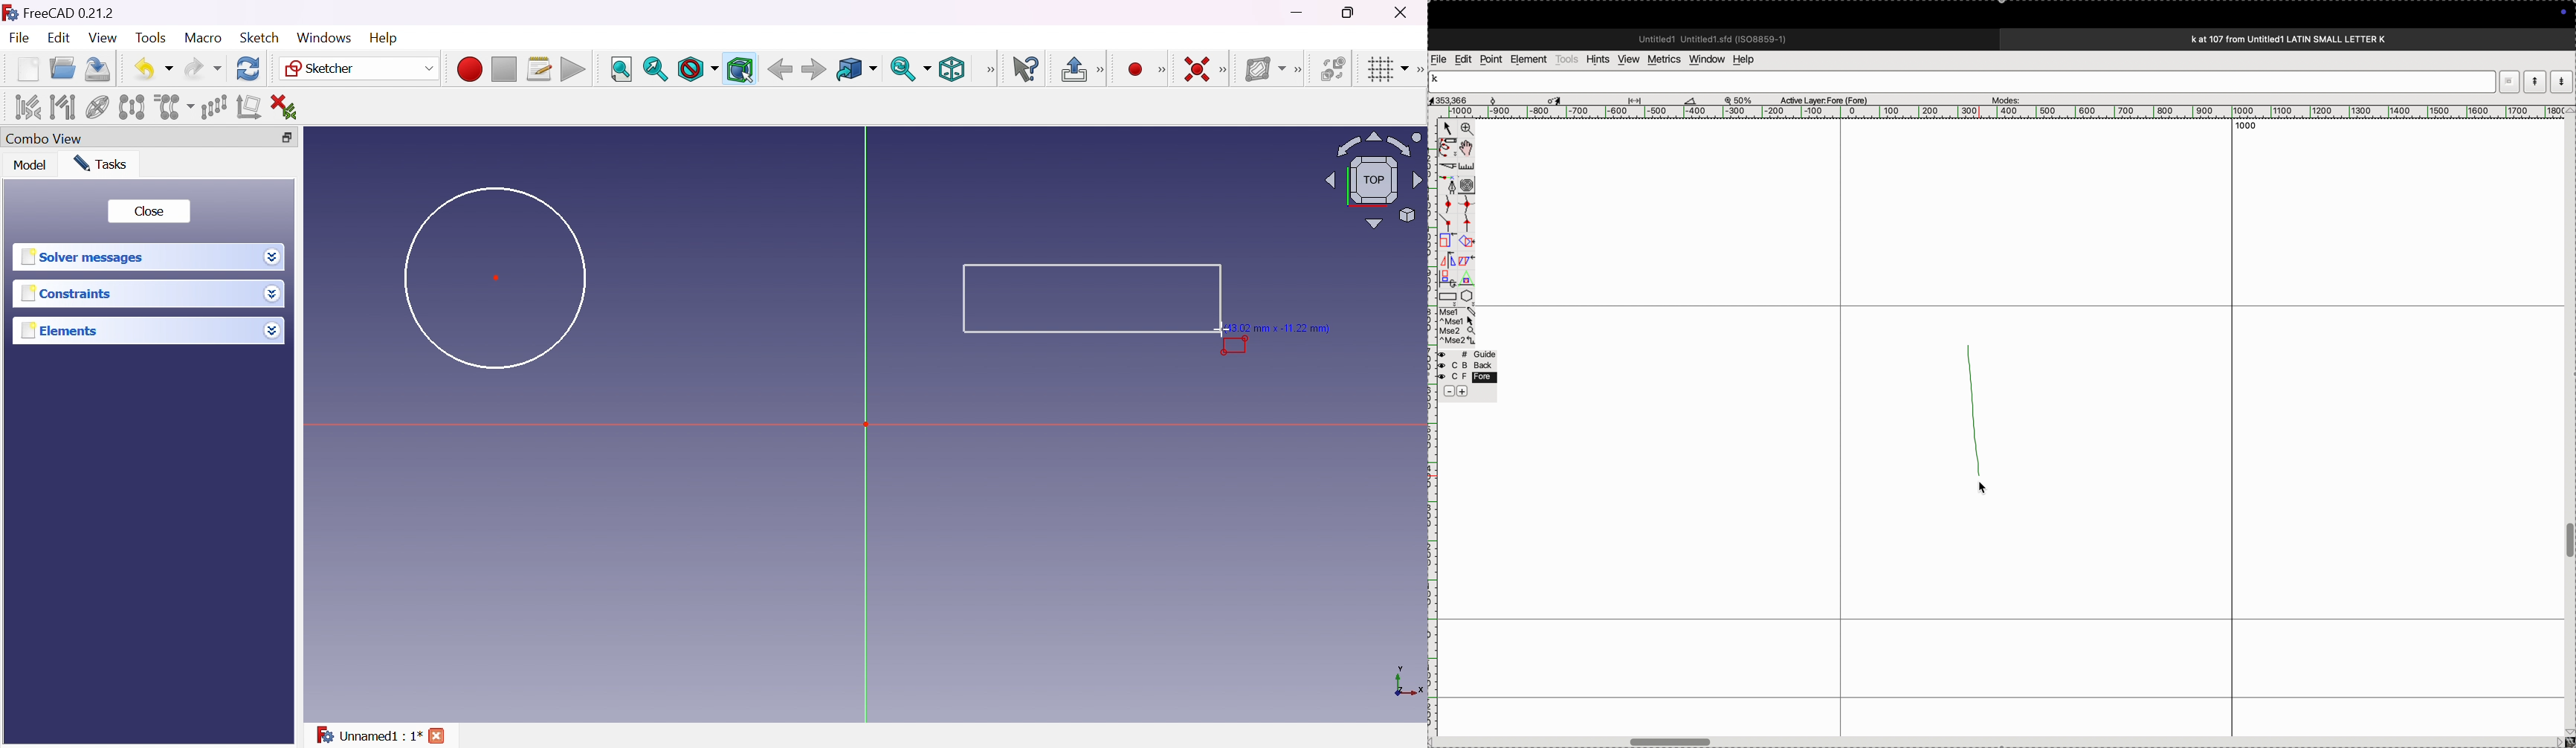 The height and width of the screenshot is (756, 2576). Describe the element at coordinates (1284, 327) in the screenshot. I see `(13.02 mm × -11.22 mm)` at that location.